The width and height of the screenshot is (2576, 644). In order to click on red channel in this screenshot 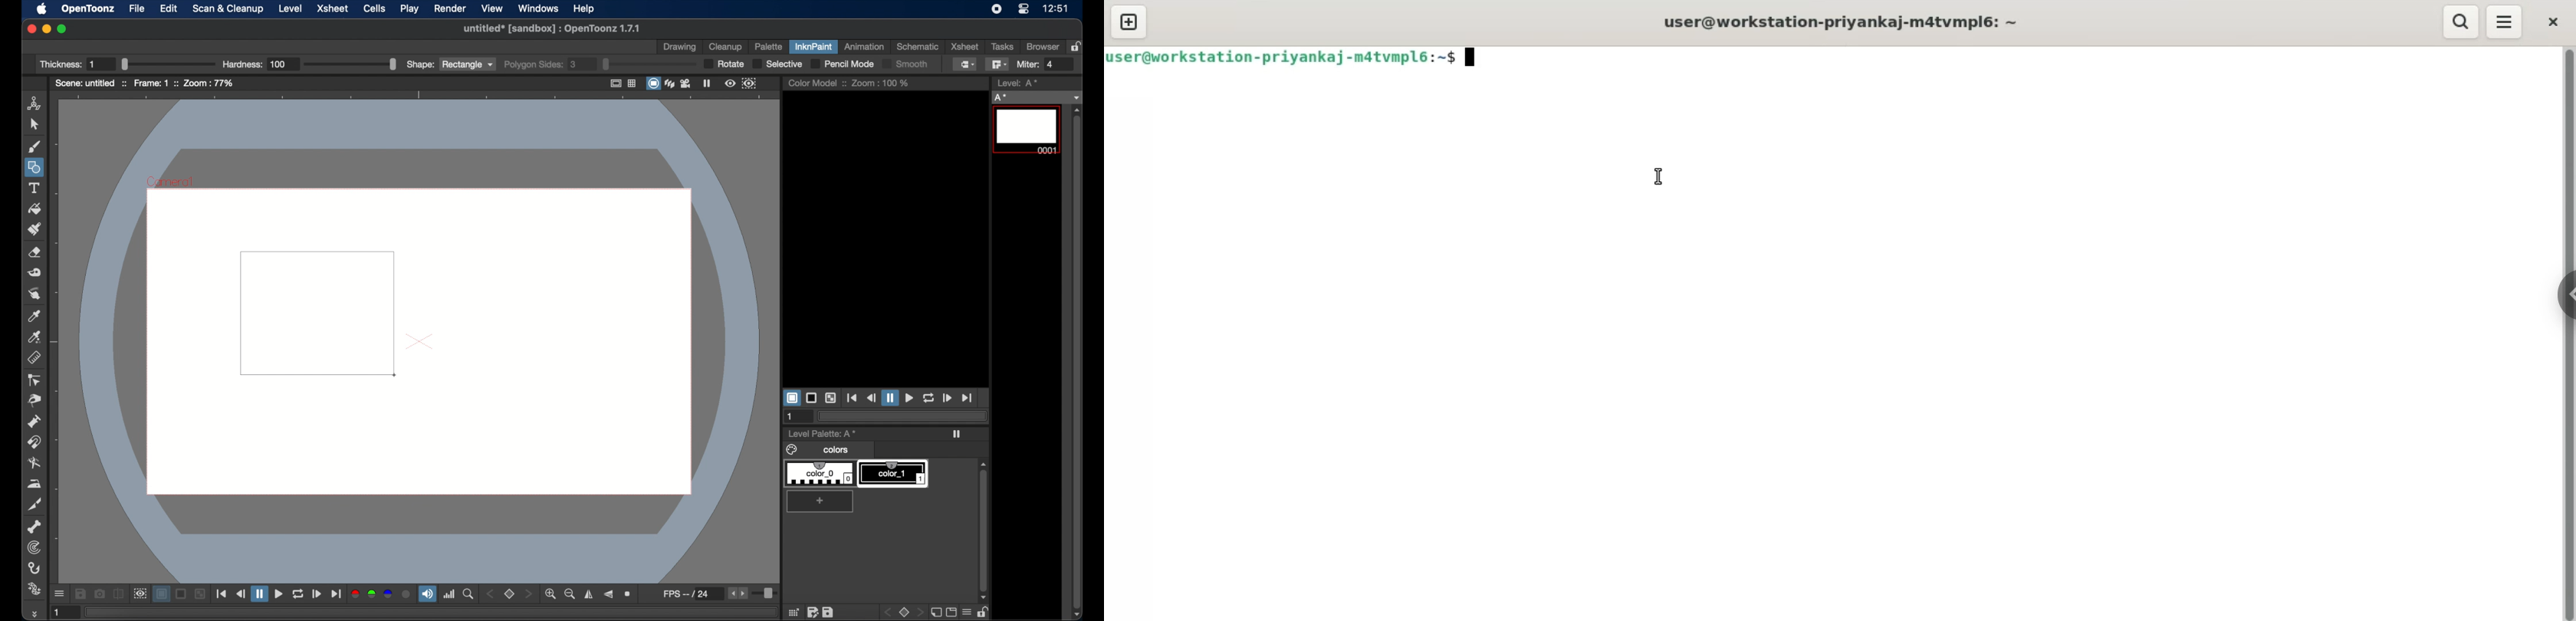, I will do `click(355, 594)`.